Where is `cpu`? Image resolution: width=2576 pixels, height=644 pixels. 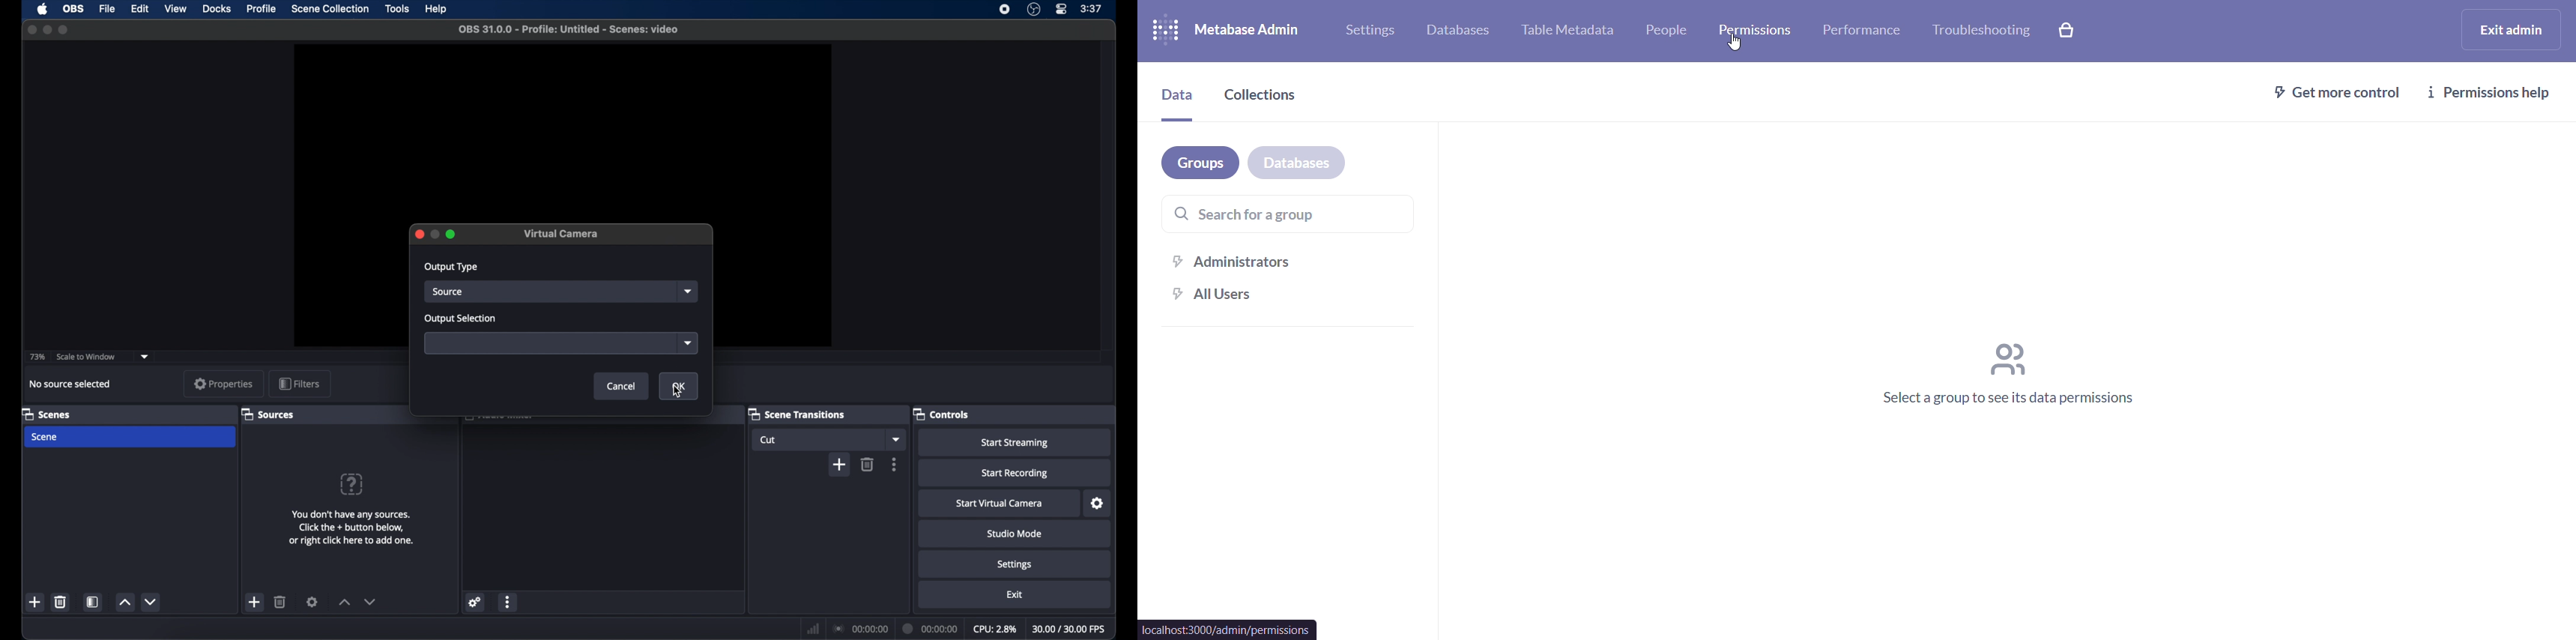 cpu is located at coordinates (995, 629).